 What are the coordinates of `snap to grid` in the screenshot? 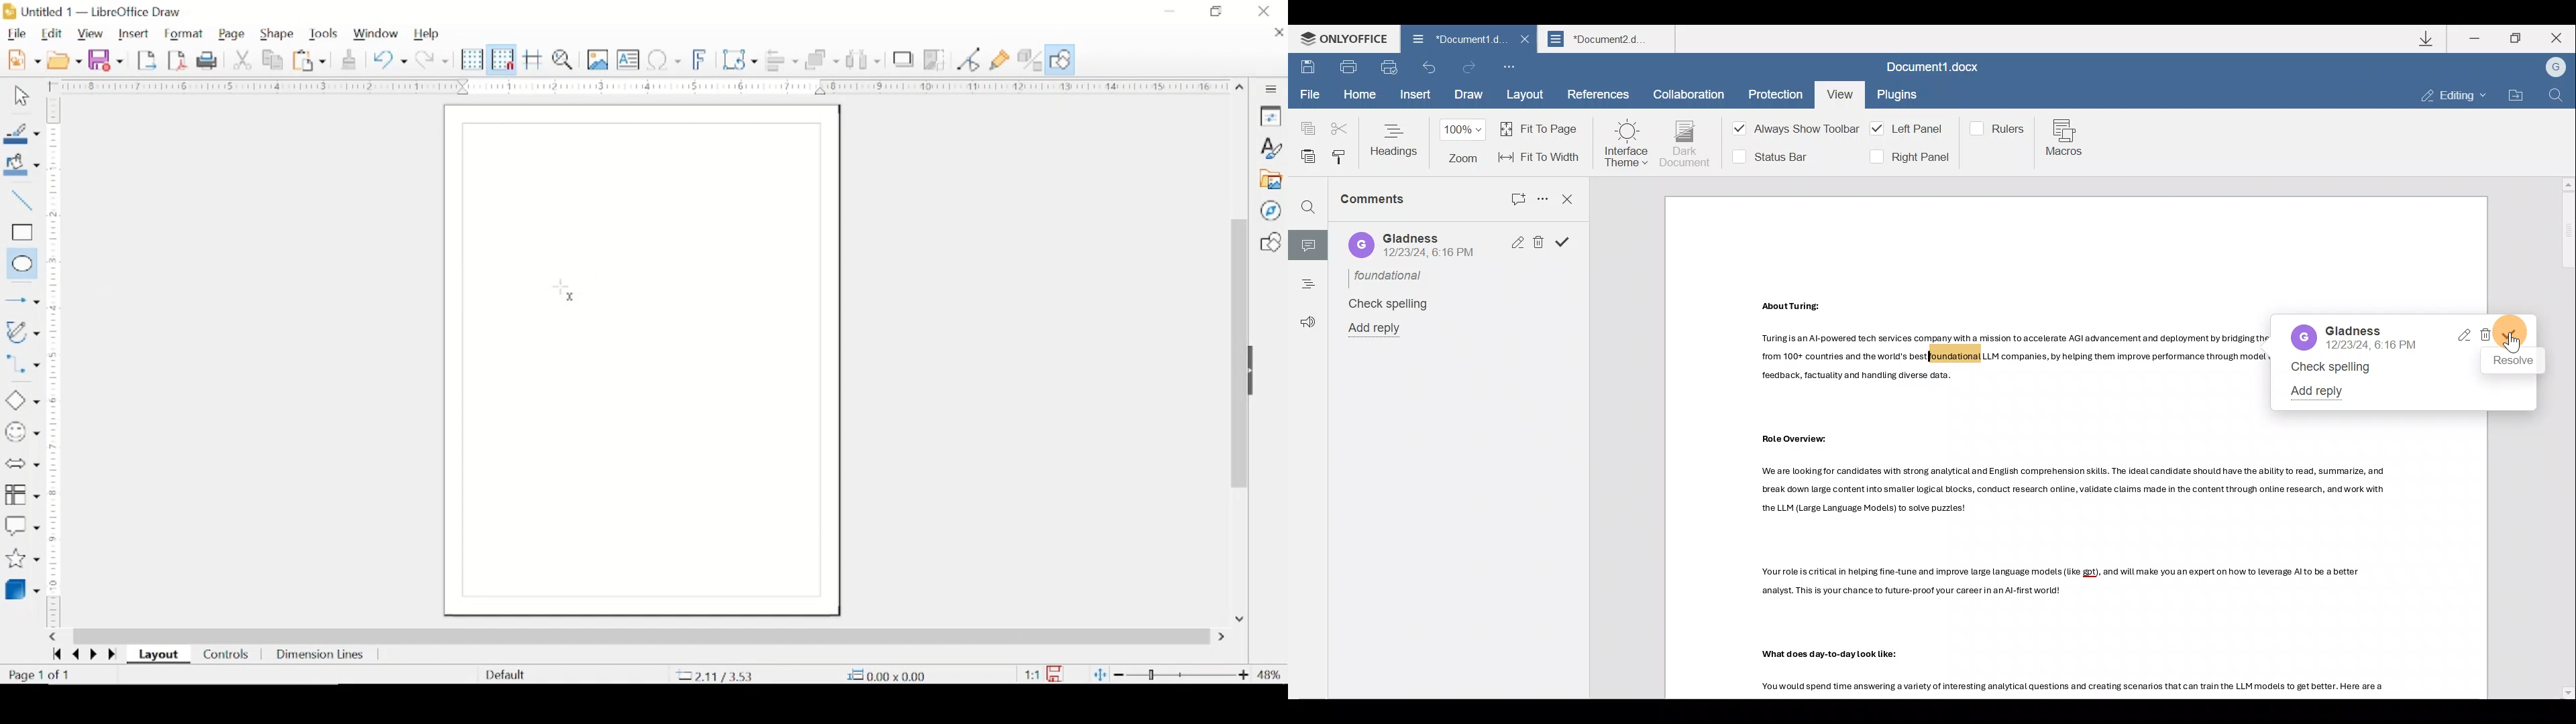 It's located at (501, 59).